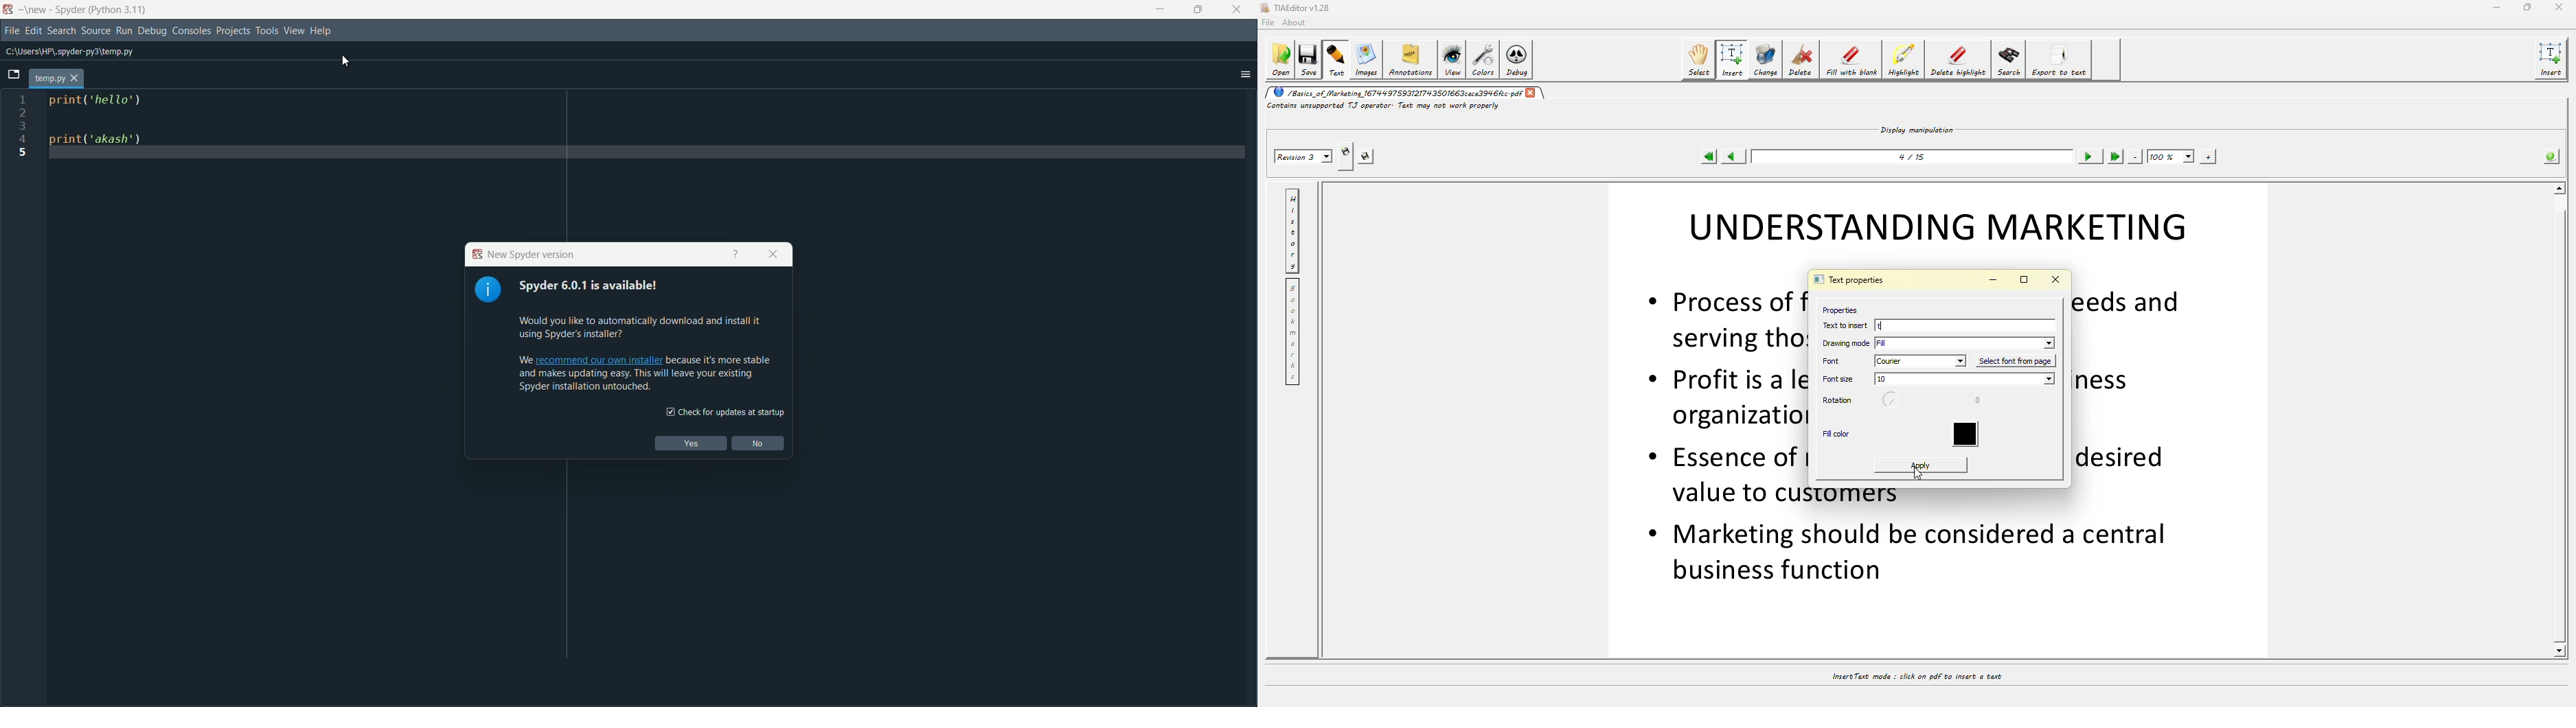 Image resolution: width=2576 pixels, height=728 pixels. Describe the element at coordinates (191, 30) in the screenshot. I see `consoles menu` at that location.